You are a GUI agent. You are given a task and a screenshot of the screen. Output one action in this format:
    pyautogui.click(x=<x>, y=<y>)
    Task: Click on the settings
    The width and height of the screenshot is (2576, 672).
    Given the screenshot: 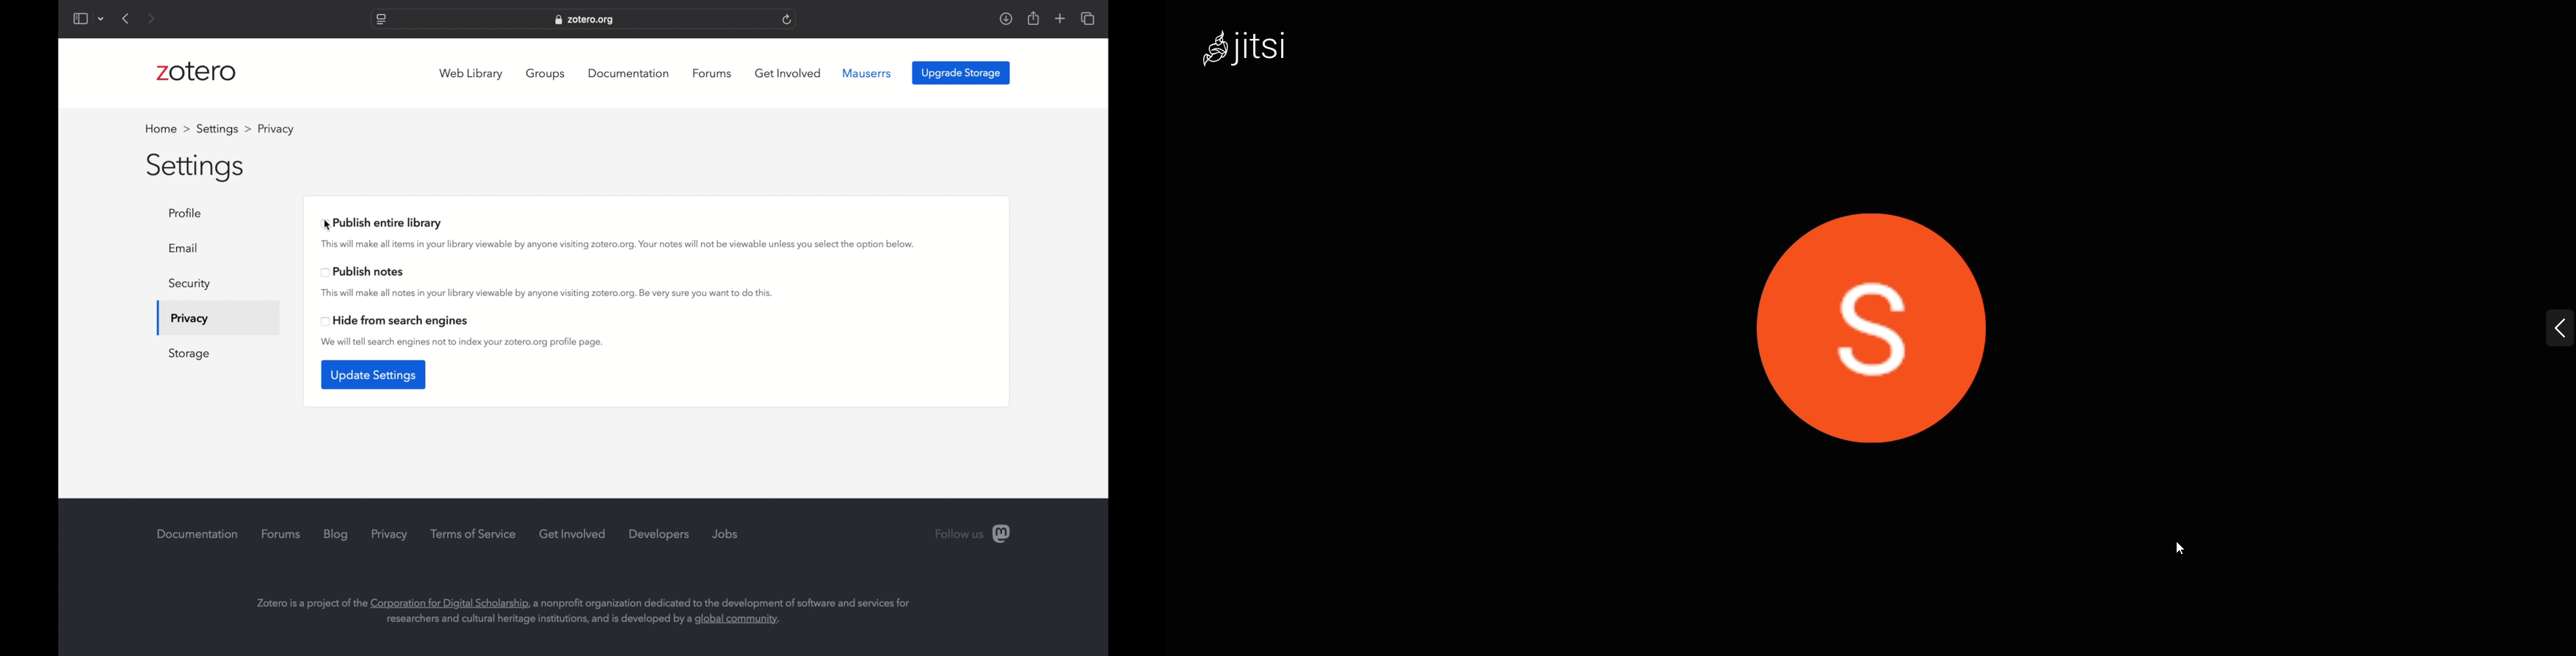 What is the action you would take?
    pyautogui.click(x=225, y=129)
    